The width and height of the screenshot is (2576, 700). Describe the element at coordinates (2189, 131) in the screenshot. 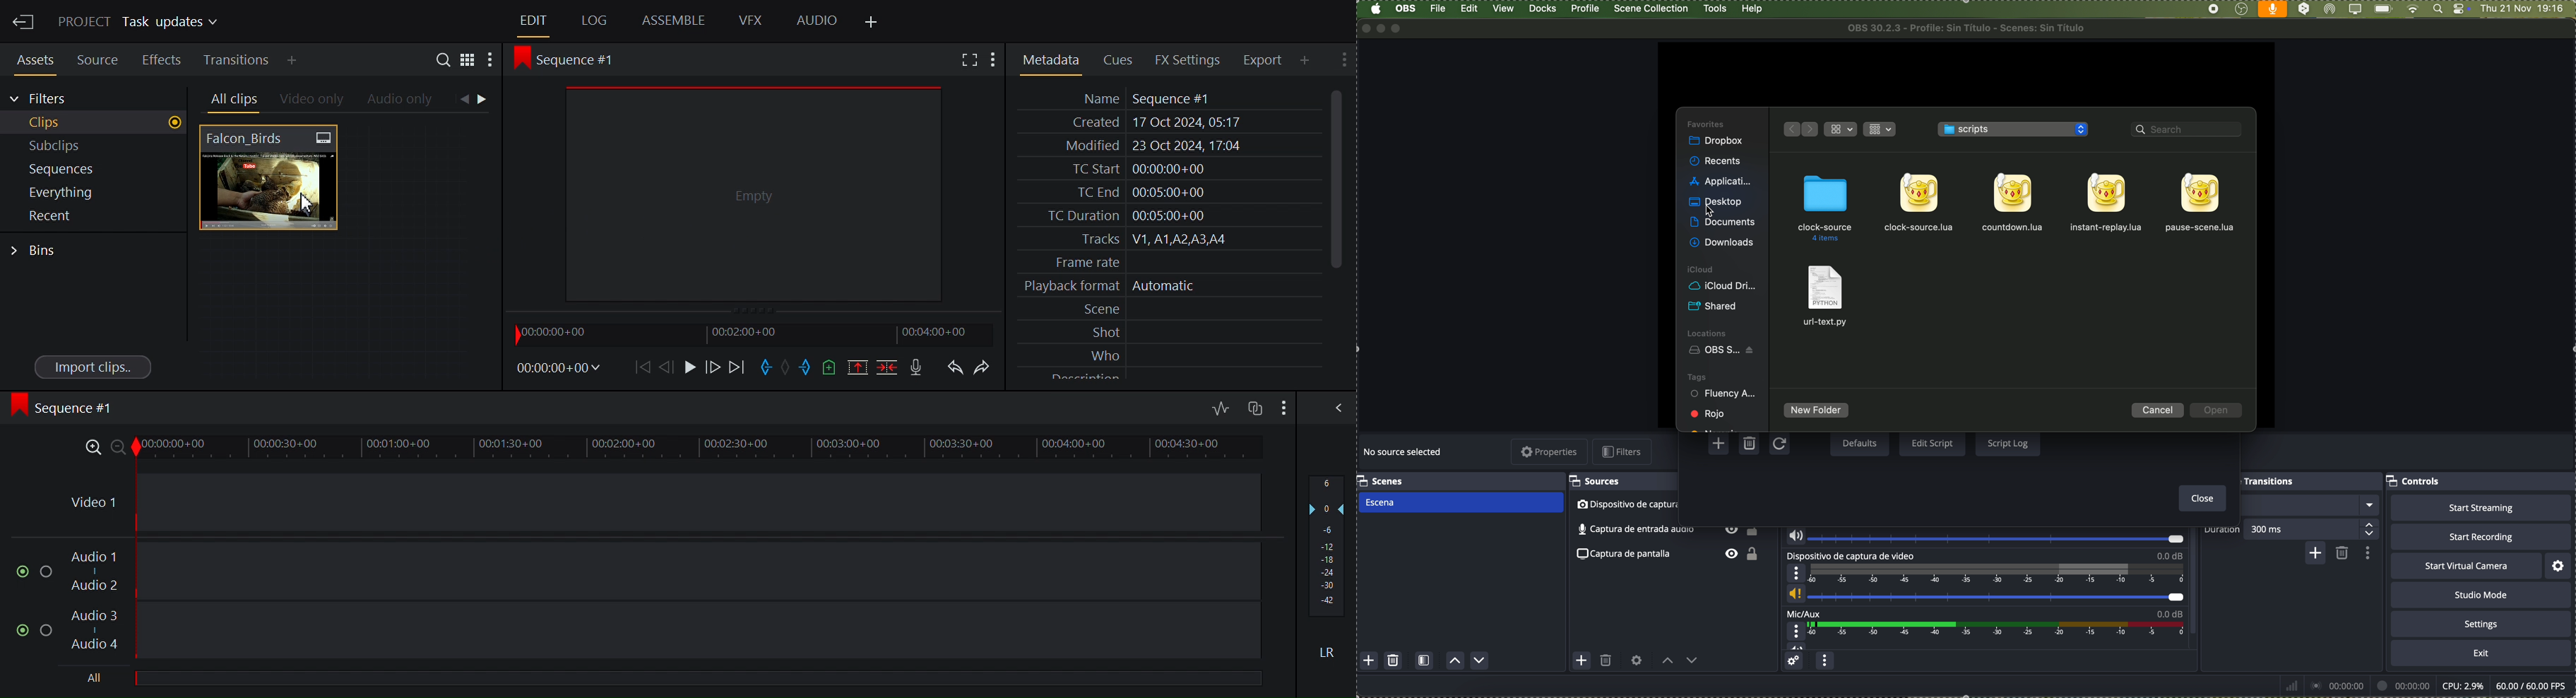

I see `search bar` at that location.